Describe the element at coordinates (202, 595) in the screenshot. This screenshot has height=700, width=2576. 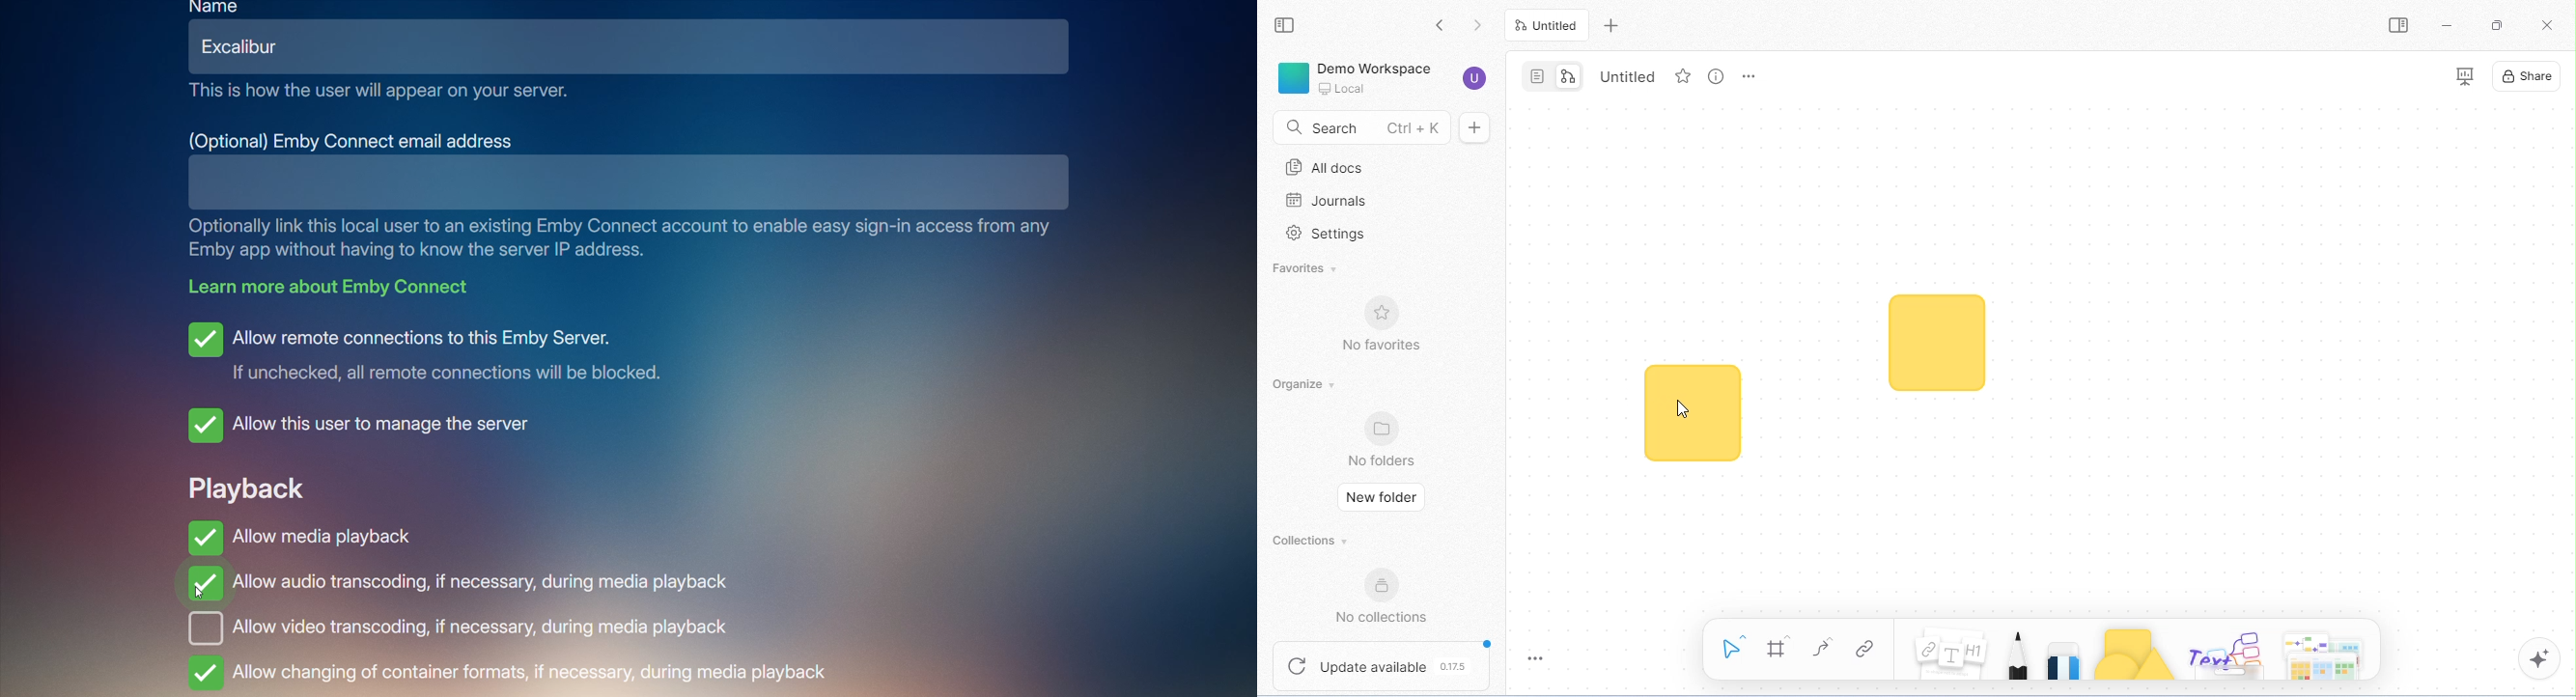
I see `cursor` at that location.